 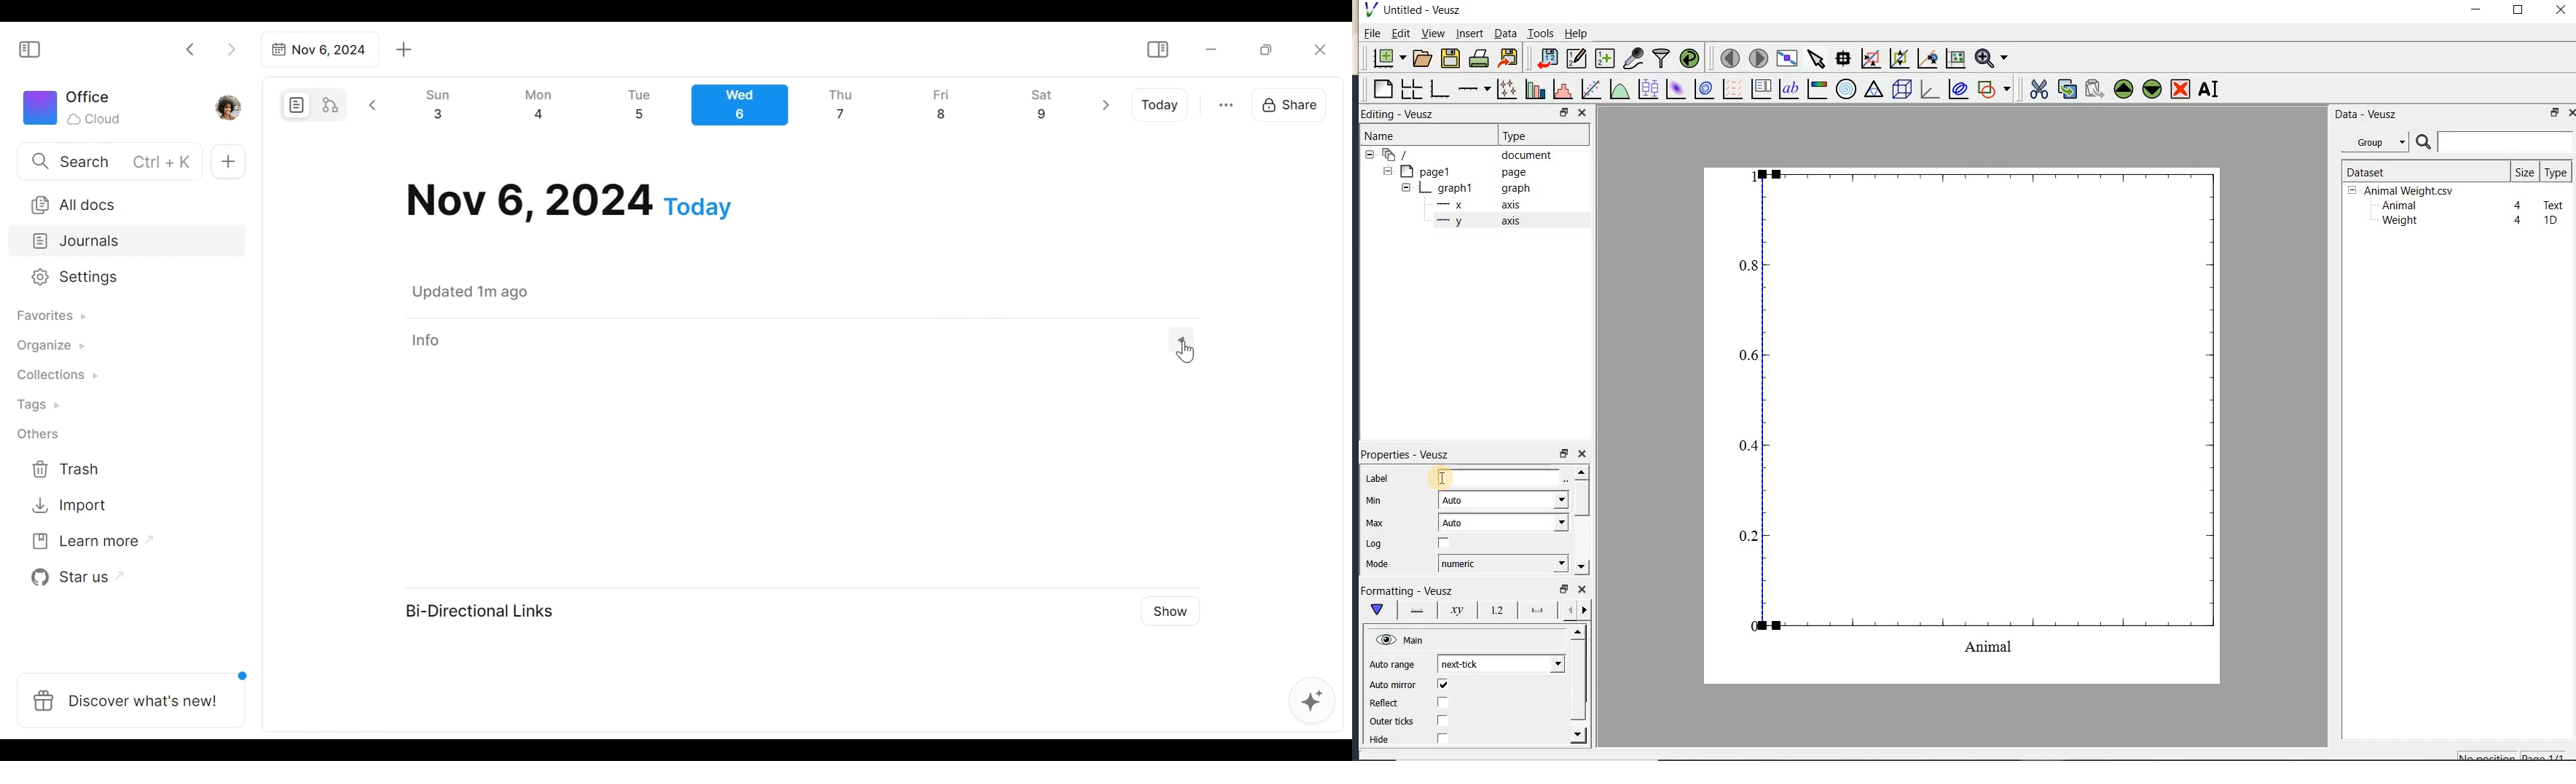 What do you see at coordinates (1391, 686) in the screenshot?
I see `Auto mirror` at bounding box center [1391, 686].